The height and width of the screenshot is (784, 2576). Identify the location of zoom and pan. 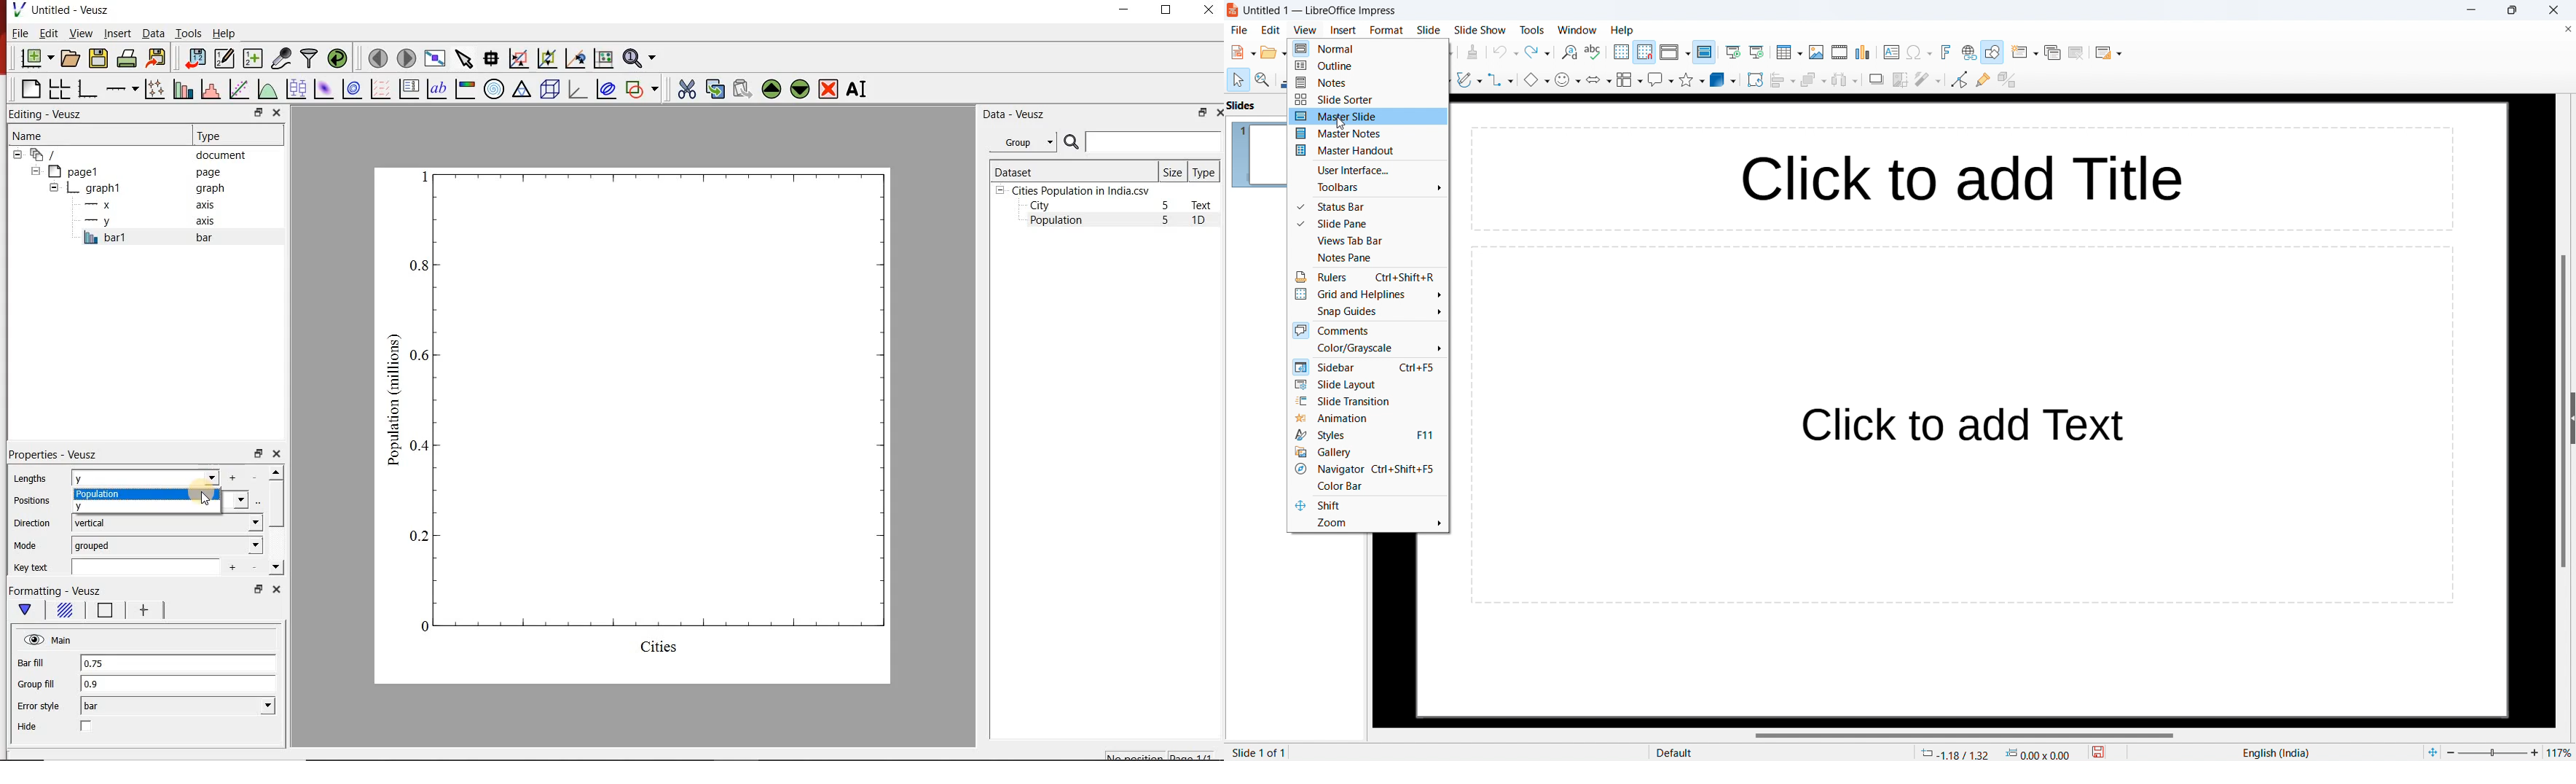
(1263, 79).